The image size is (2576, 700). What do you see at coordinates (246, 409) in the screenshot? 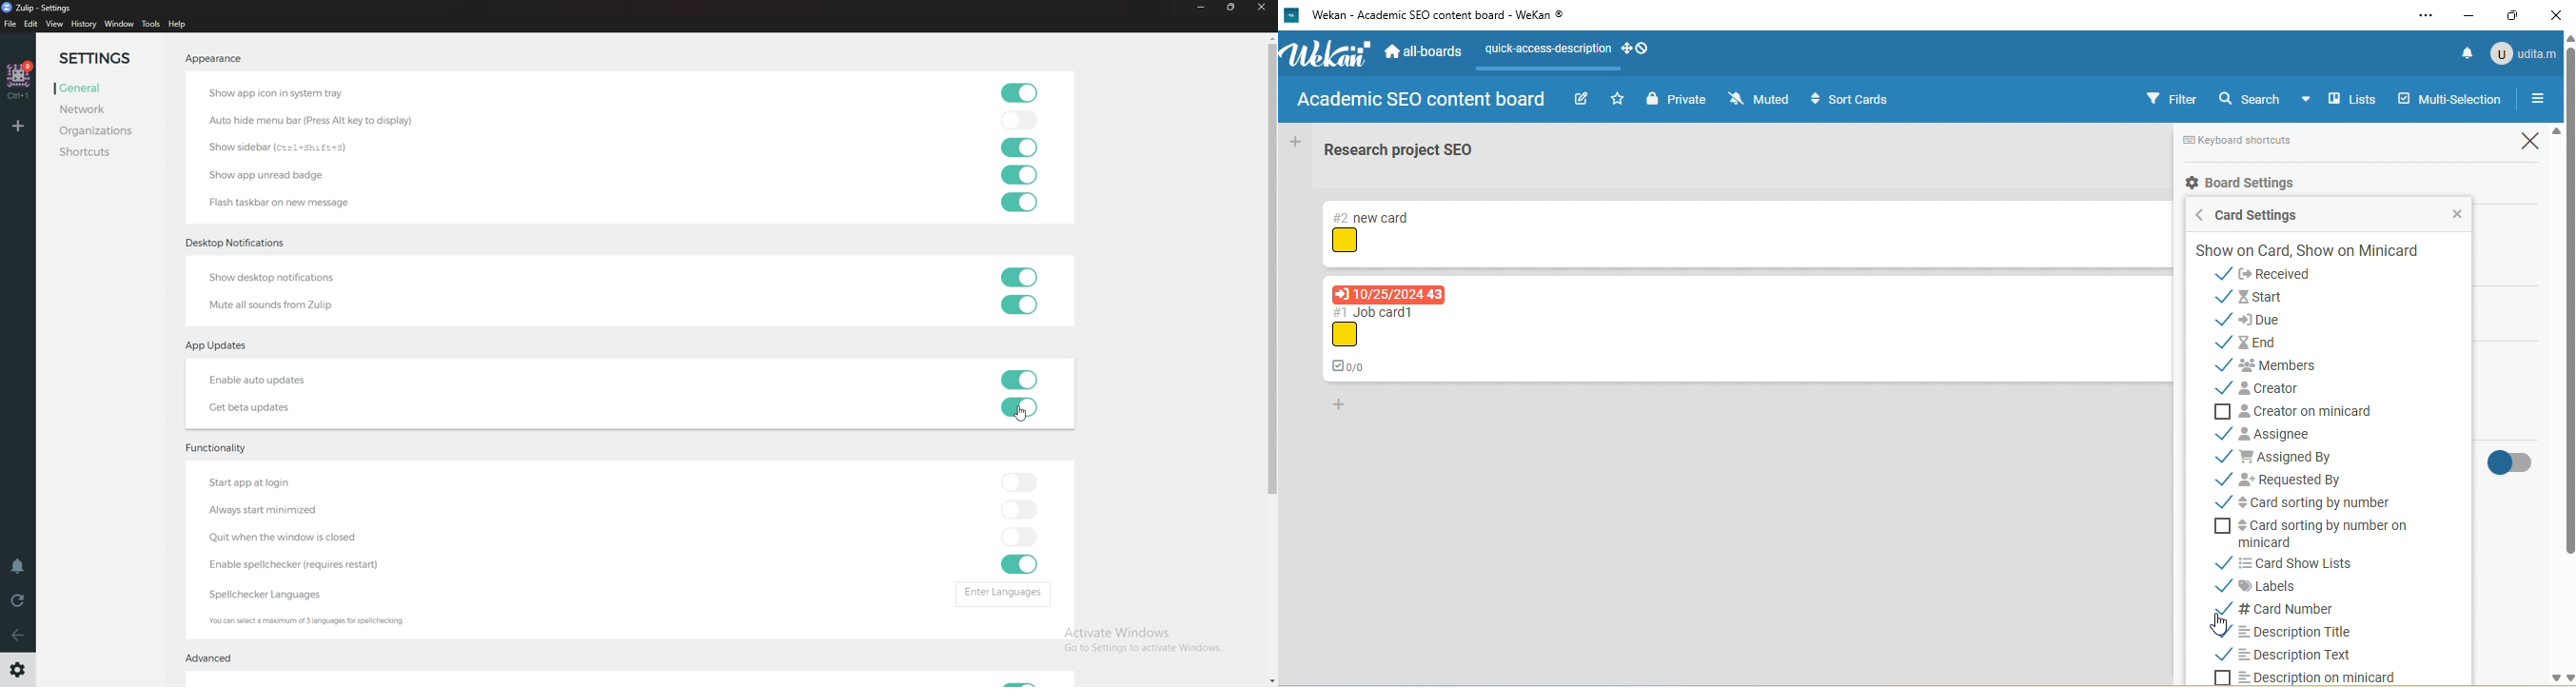
I see `Get beta updates` at bounding box center [246, 409].